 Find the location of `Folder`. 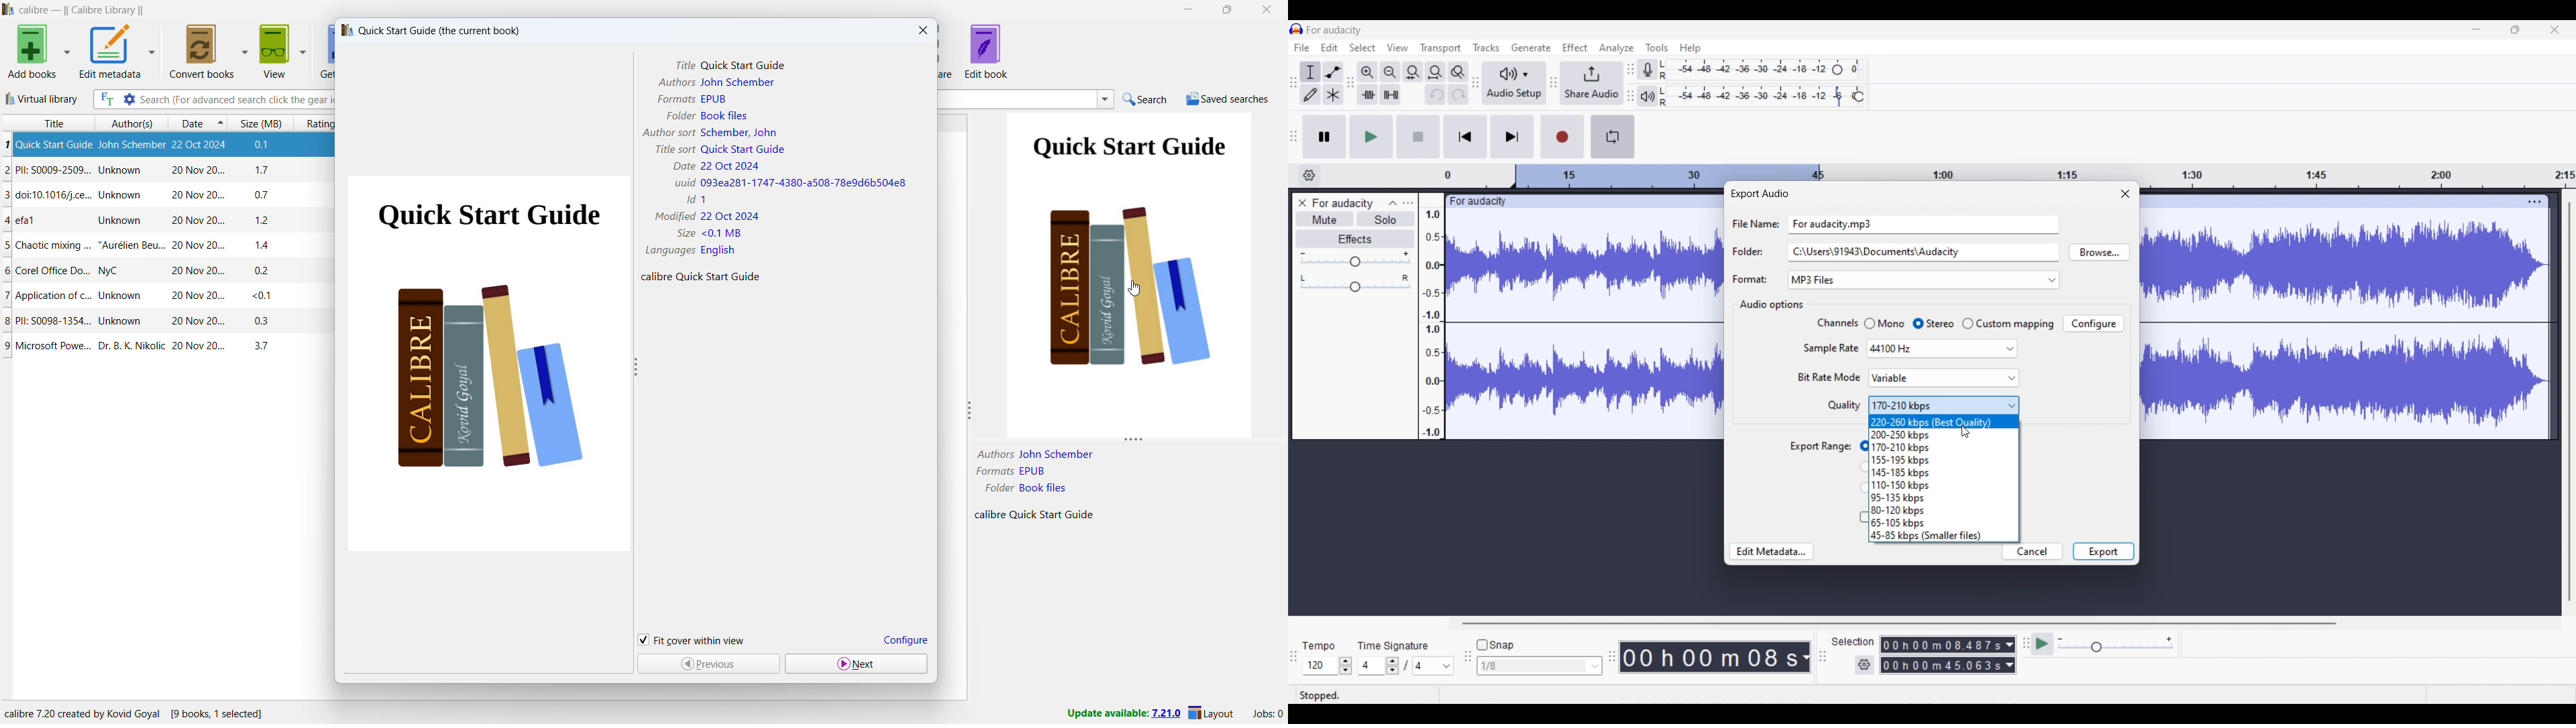

Folder is located at coordinates (998, 487).